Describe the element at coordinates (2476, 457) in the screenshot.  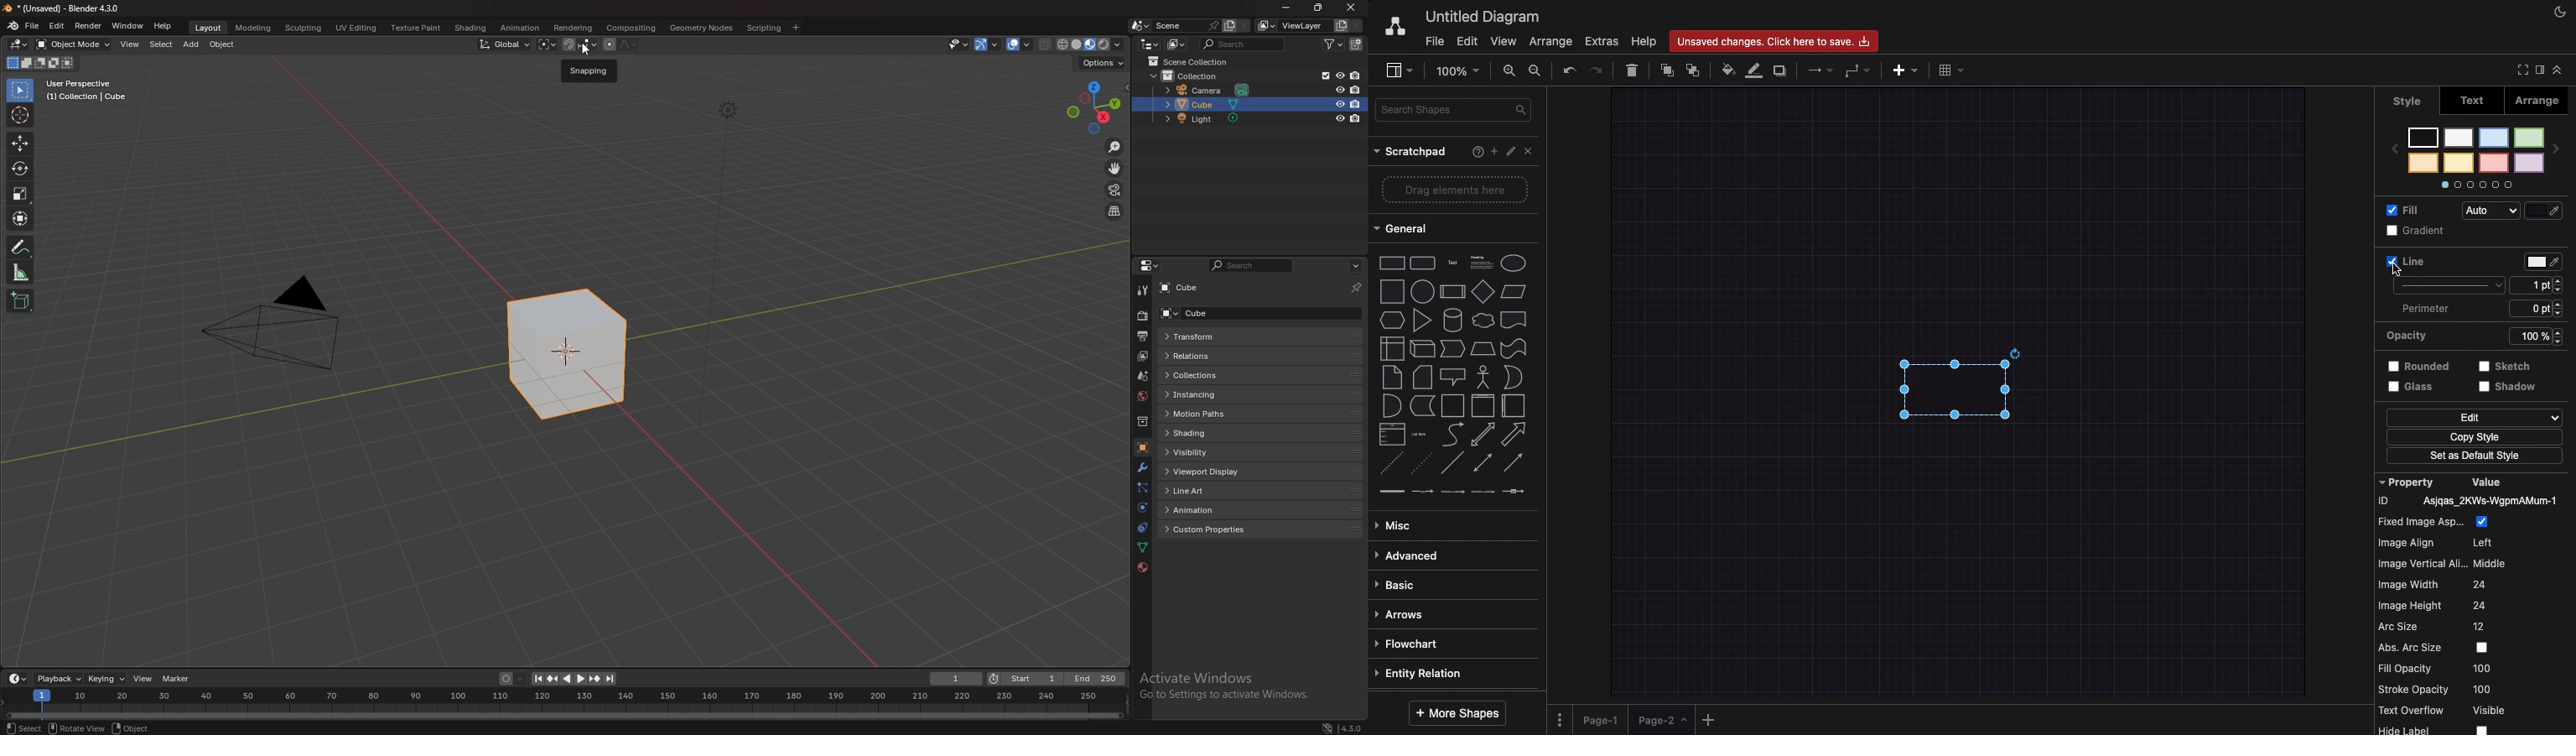
I see `Set as default style` at that location.